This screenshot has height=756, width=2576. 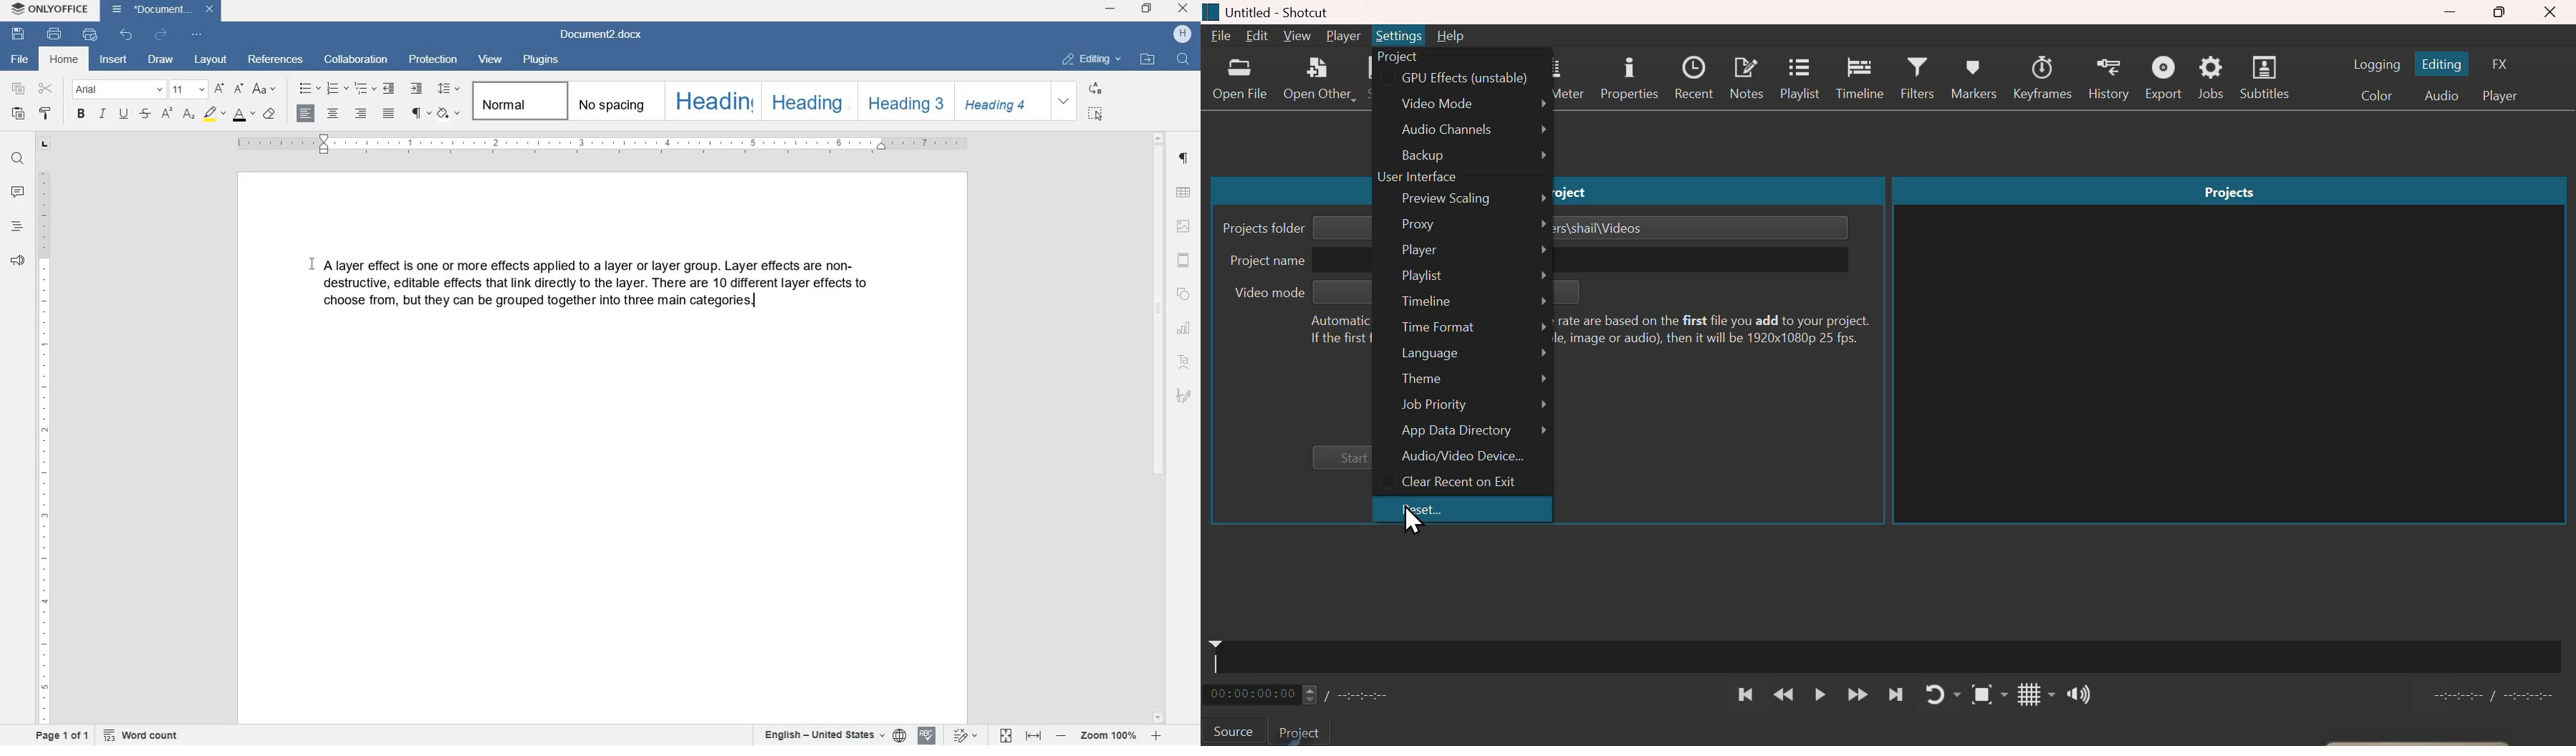 I want to click on zoom in or zoom out, so click(x=1108, y=736).